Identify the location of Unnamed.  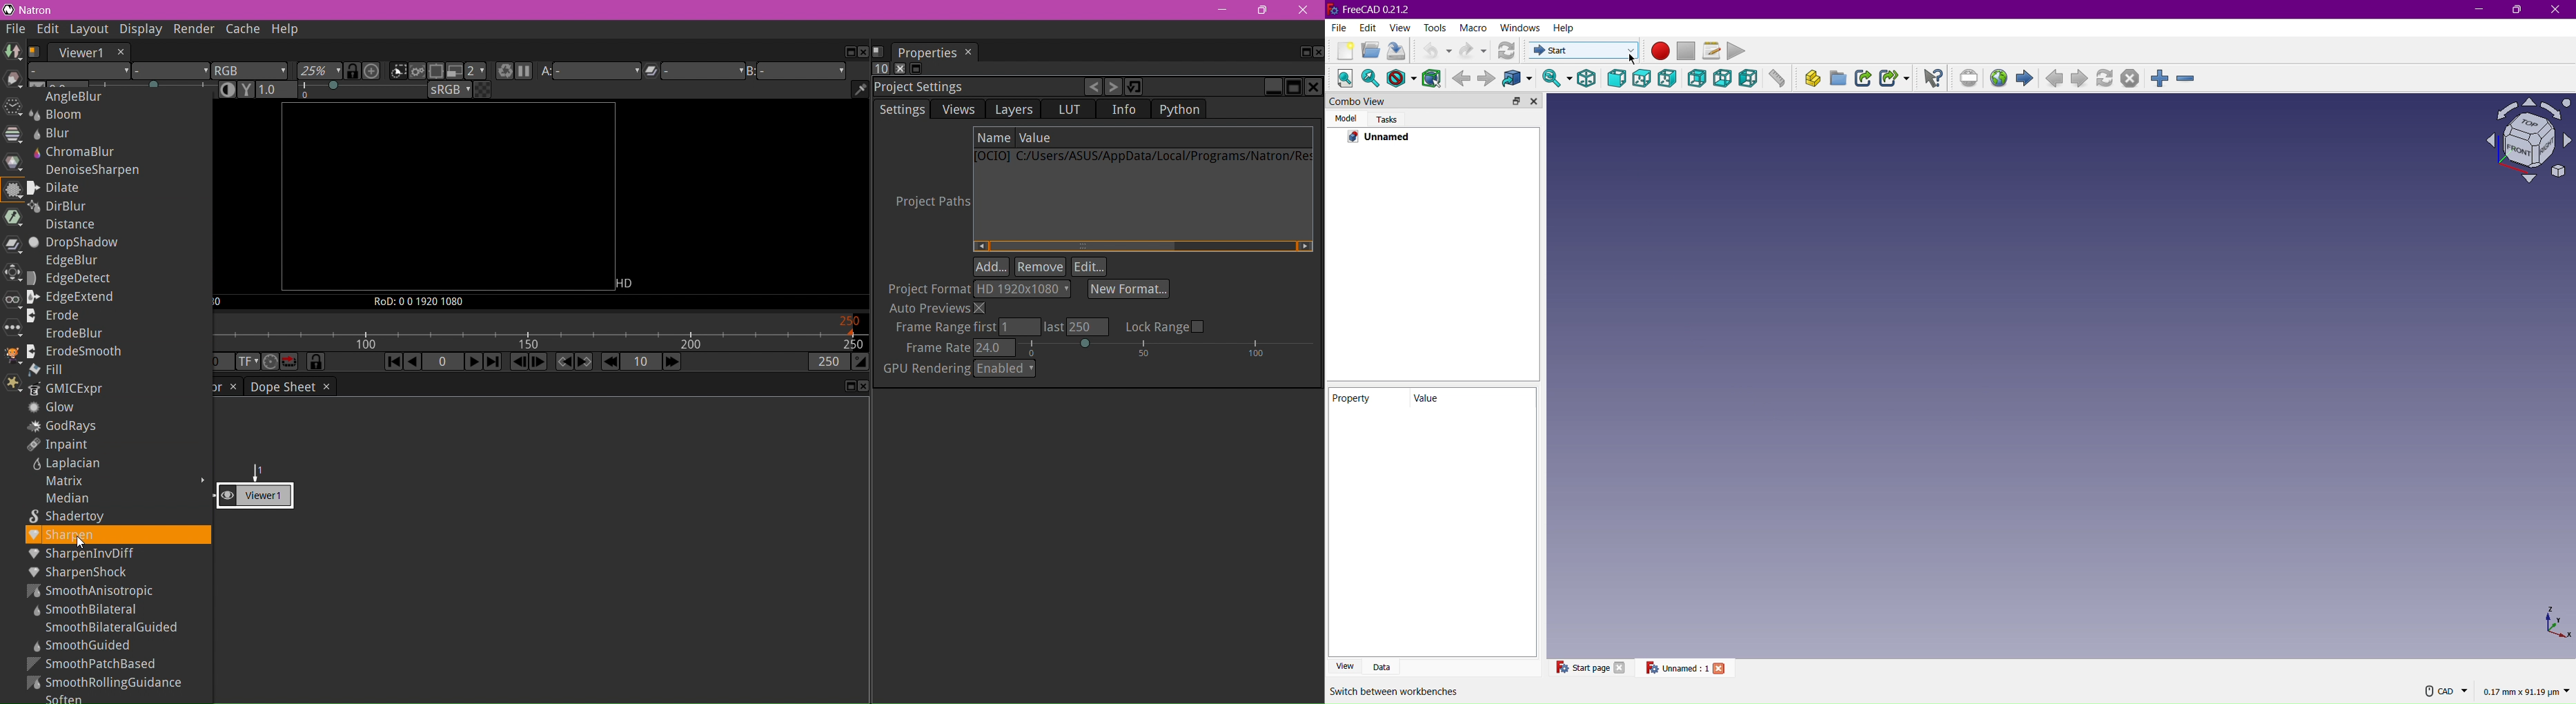
(1380, 138).